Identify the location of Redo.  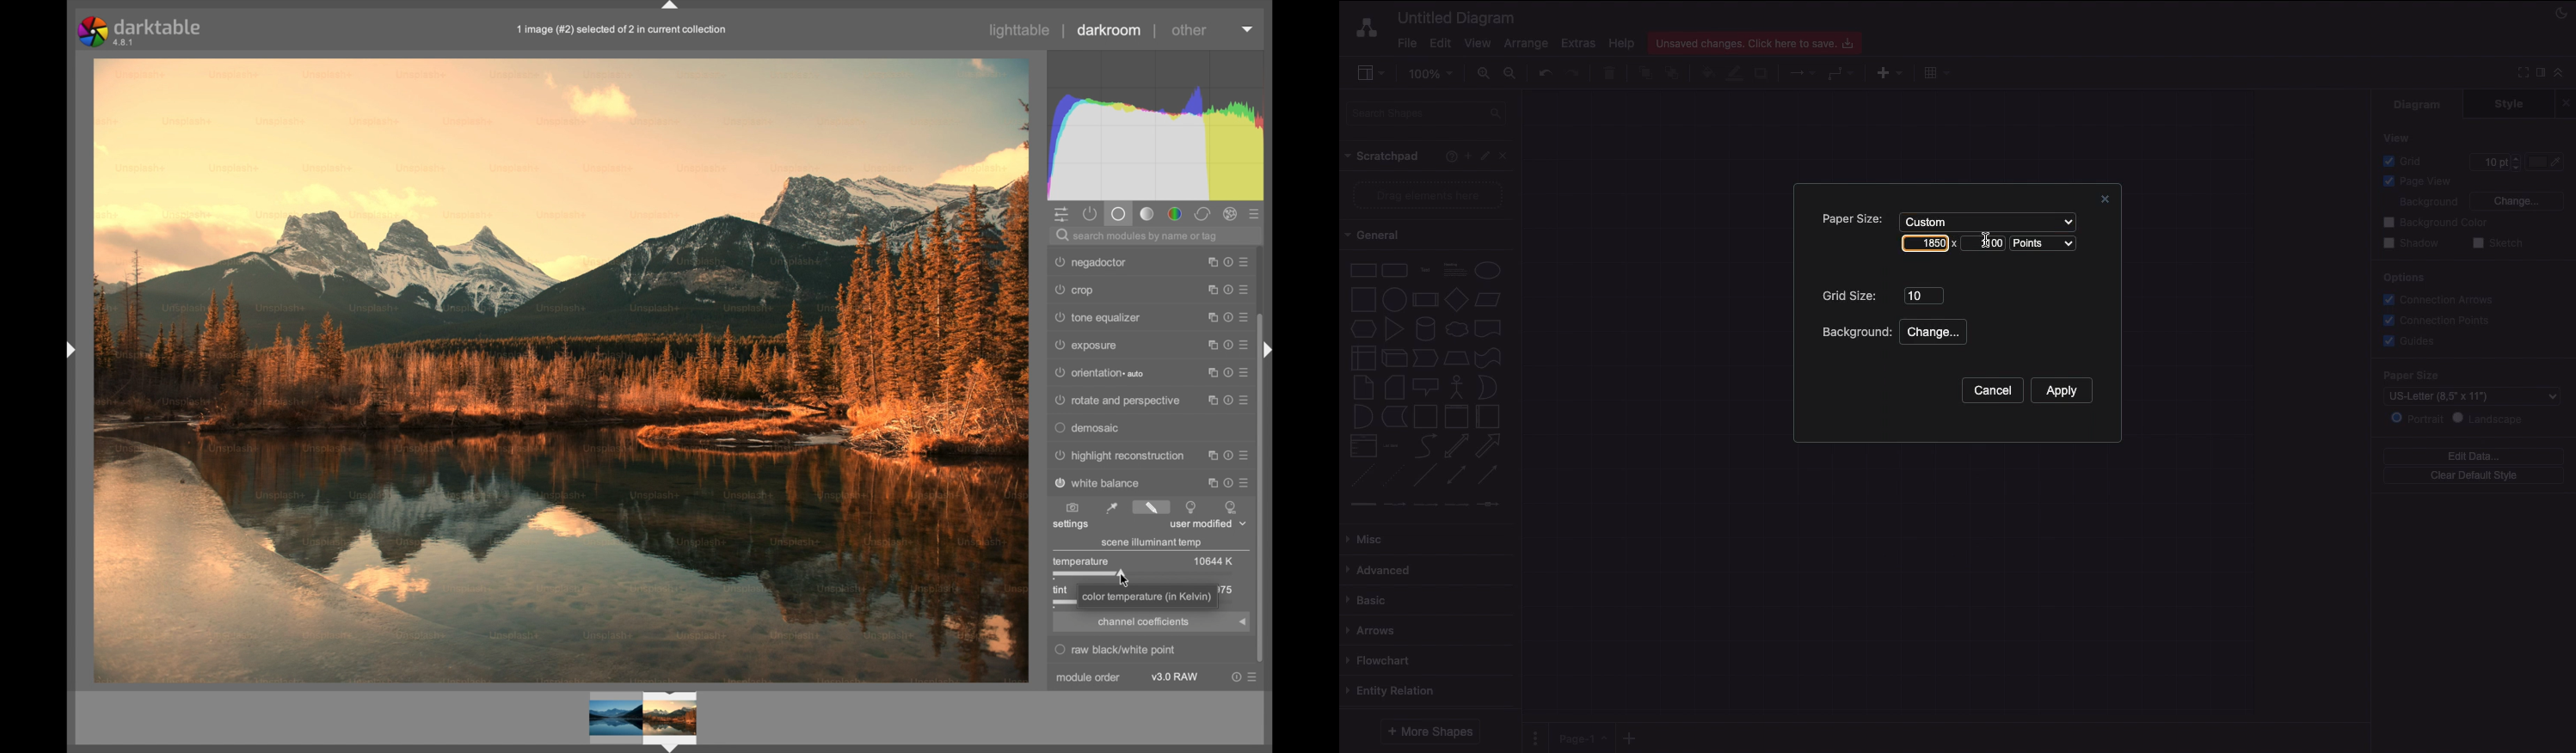
(1572, 74).